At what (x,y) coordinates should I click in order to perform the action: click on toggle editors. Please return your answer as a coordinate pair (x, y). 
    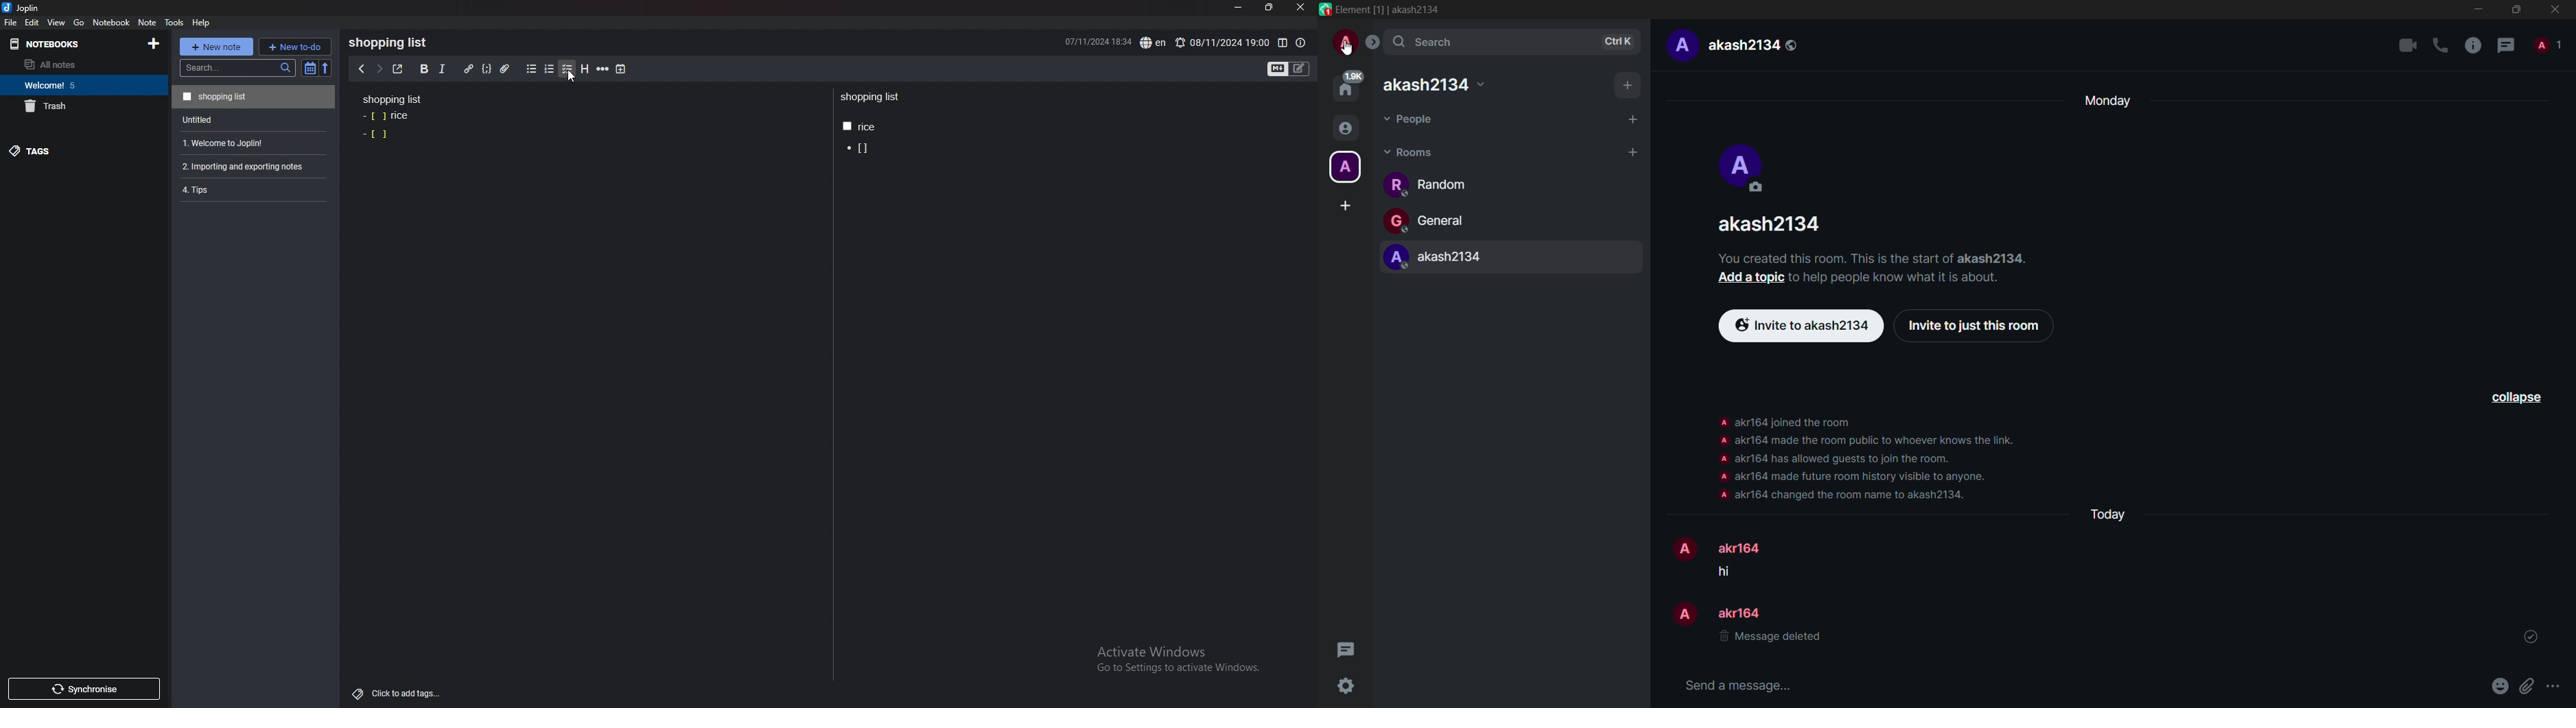
    Looking at the image, I should click on (1289, 69).